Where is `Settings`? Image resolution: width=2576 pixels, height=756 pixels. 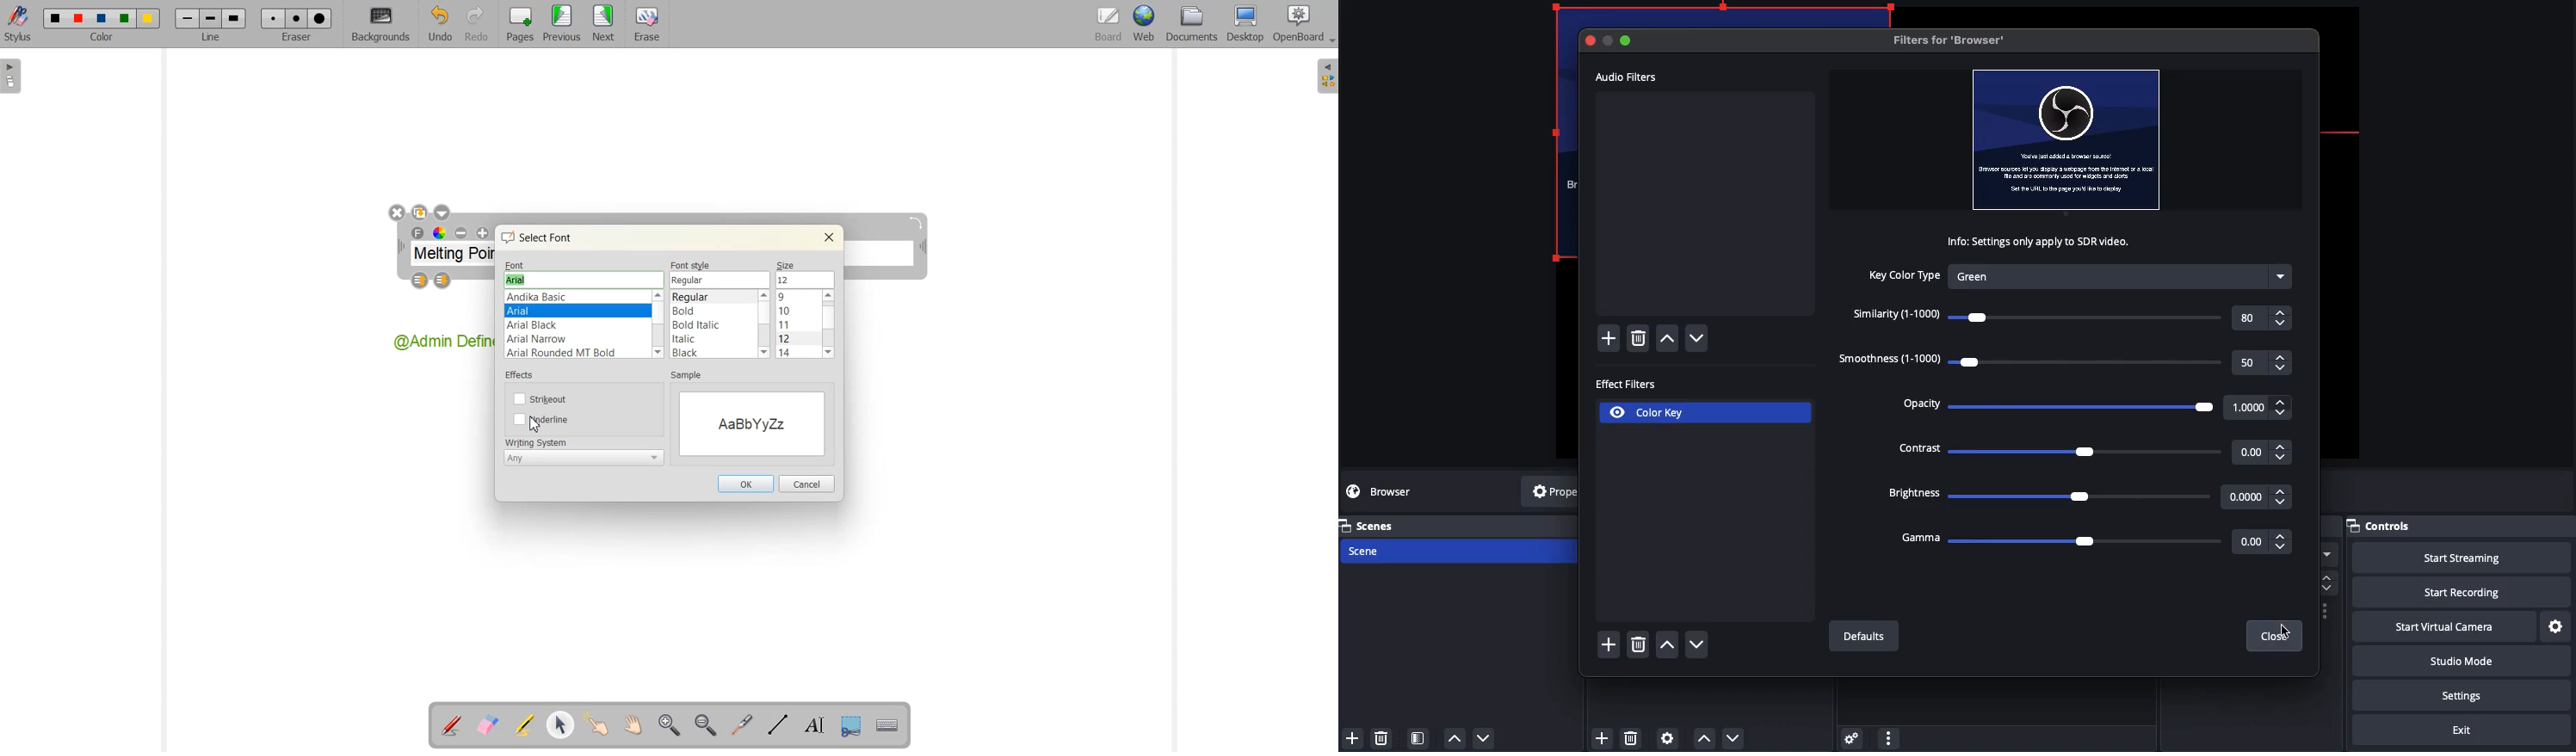 Settings is located at coordinates (2554, 627).